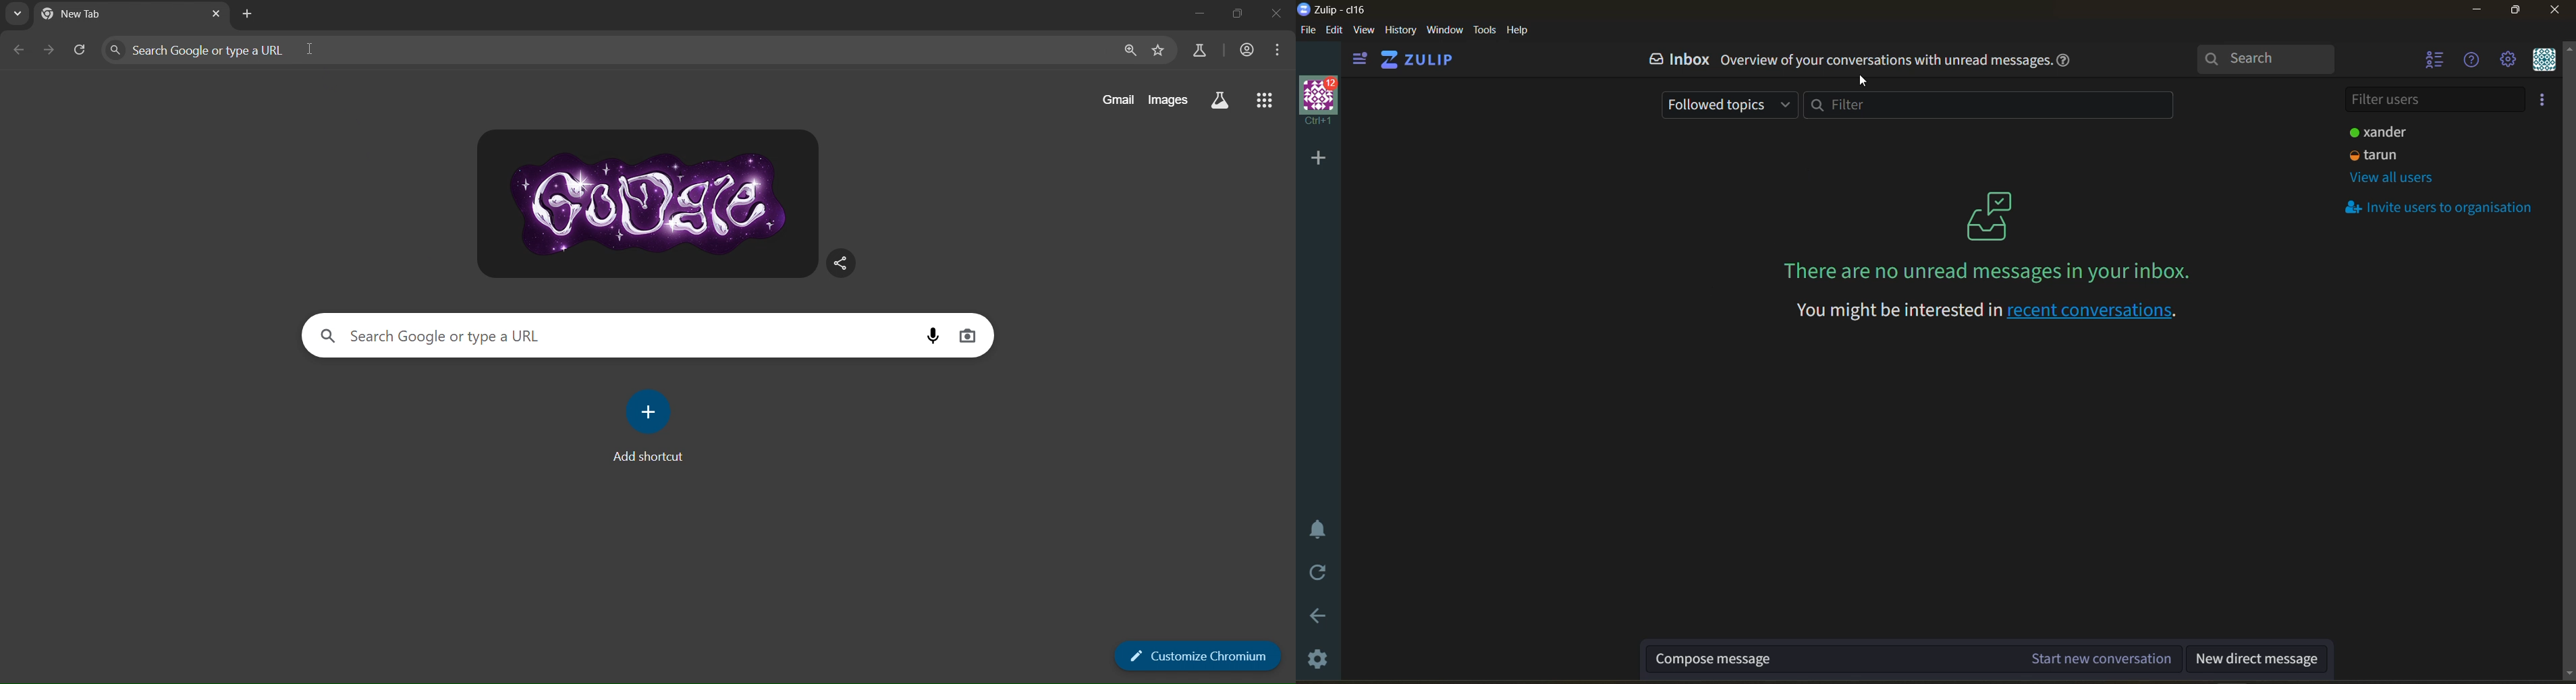  Describe the element at coordinates (250, 15) in the screenshot. I see `new tab` at that location.